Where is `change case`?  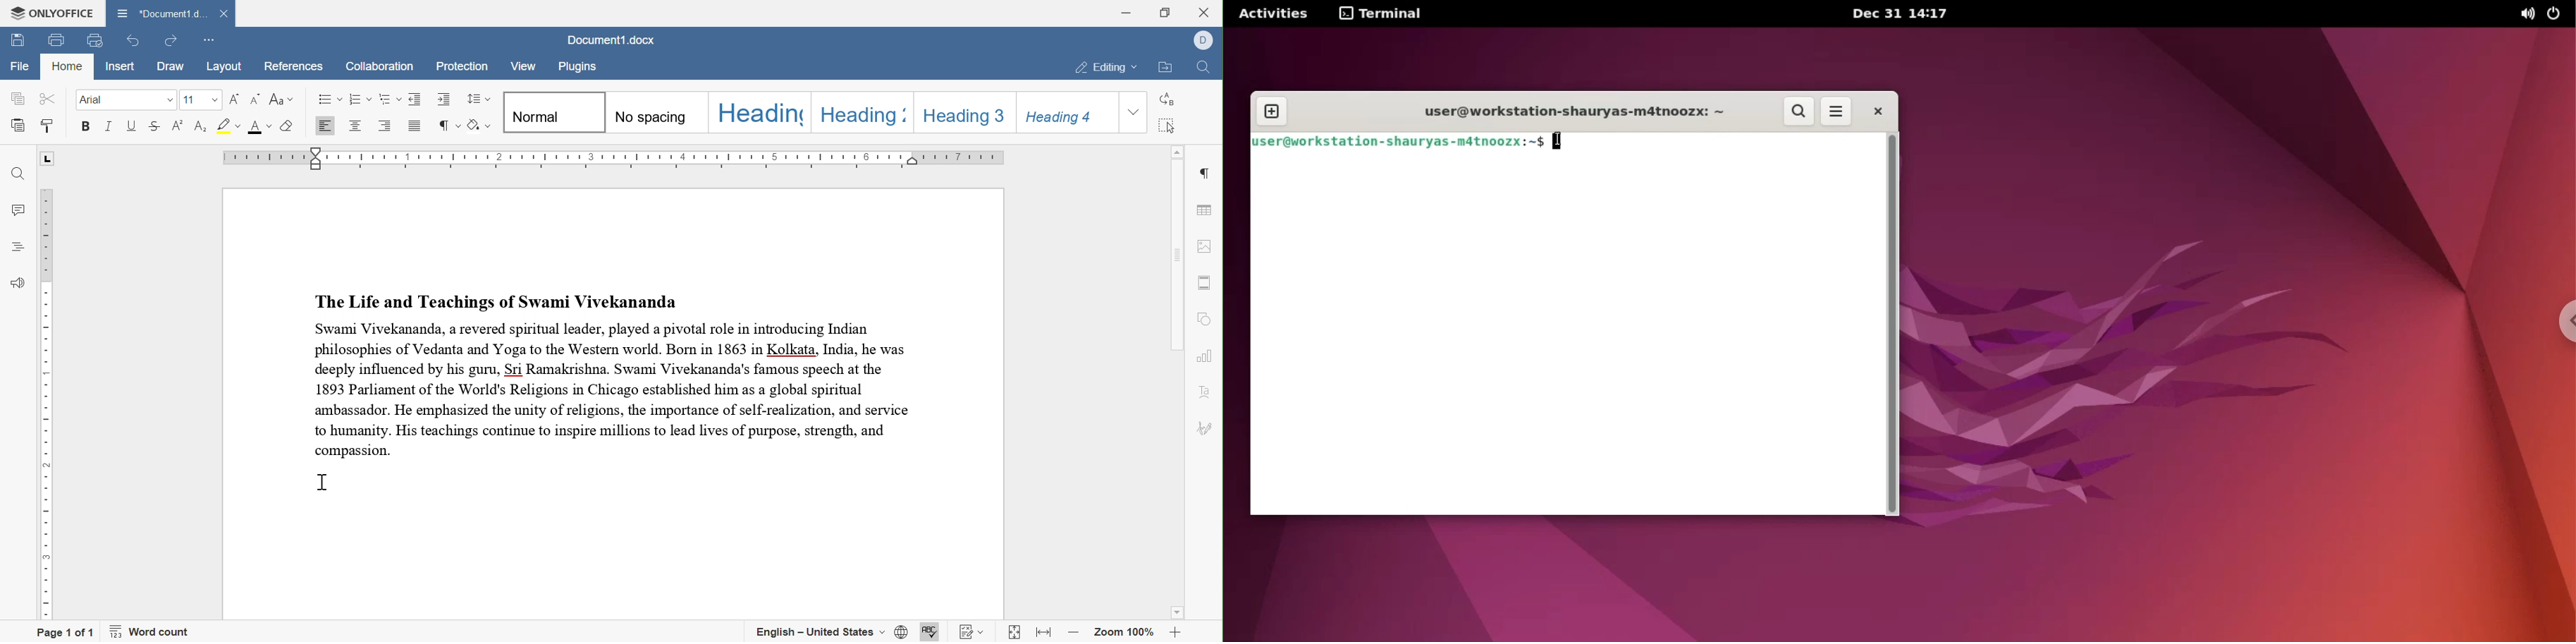
change case is located at coordinates (281, 99).